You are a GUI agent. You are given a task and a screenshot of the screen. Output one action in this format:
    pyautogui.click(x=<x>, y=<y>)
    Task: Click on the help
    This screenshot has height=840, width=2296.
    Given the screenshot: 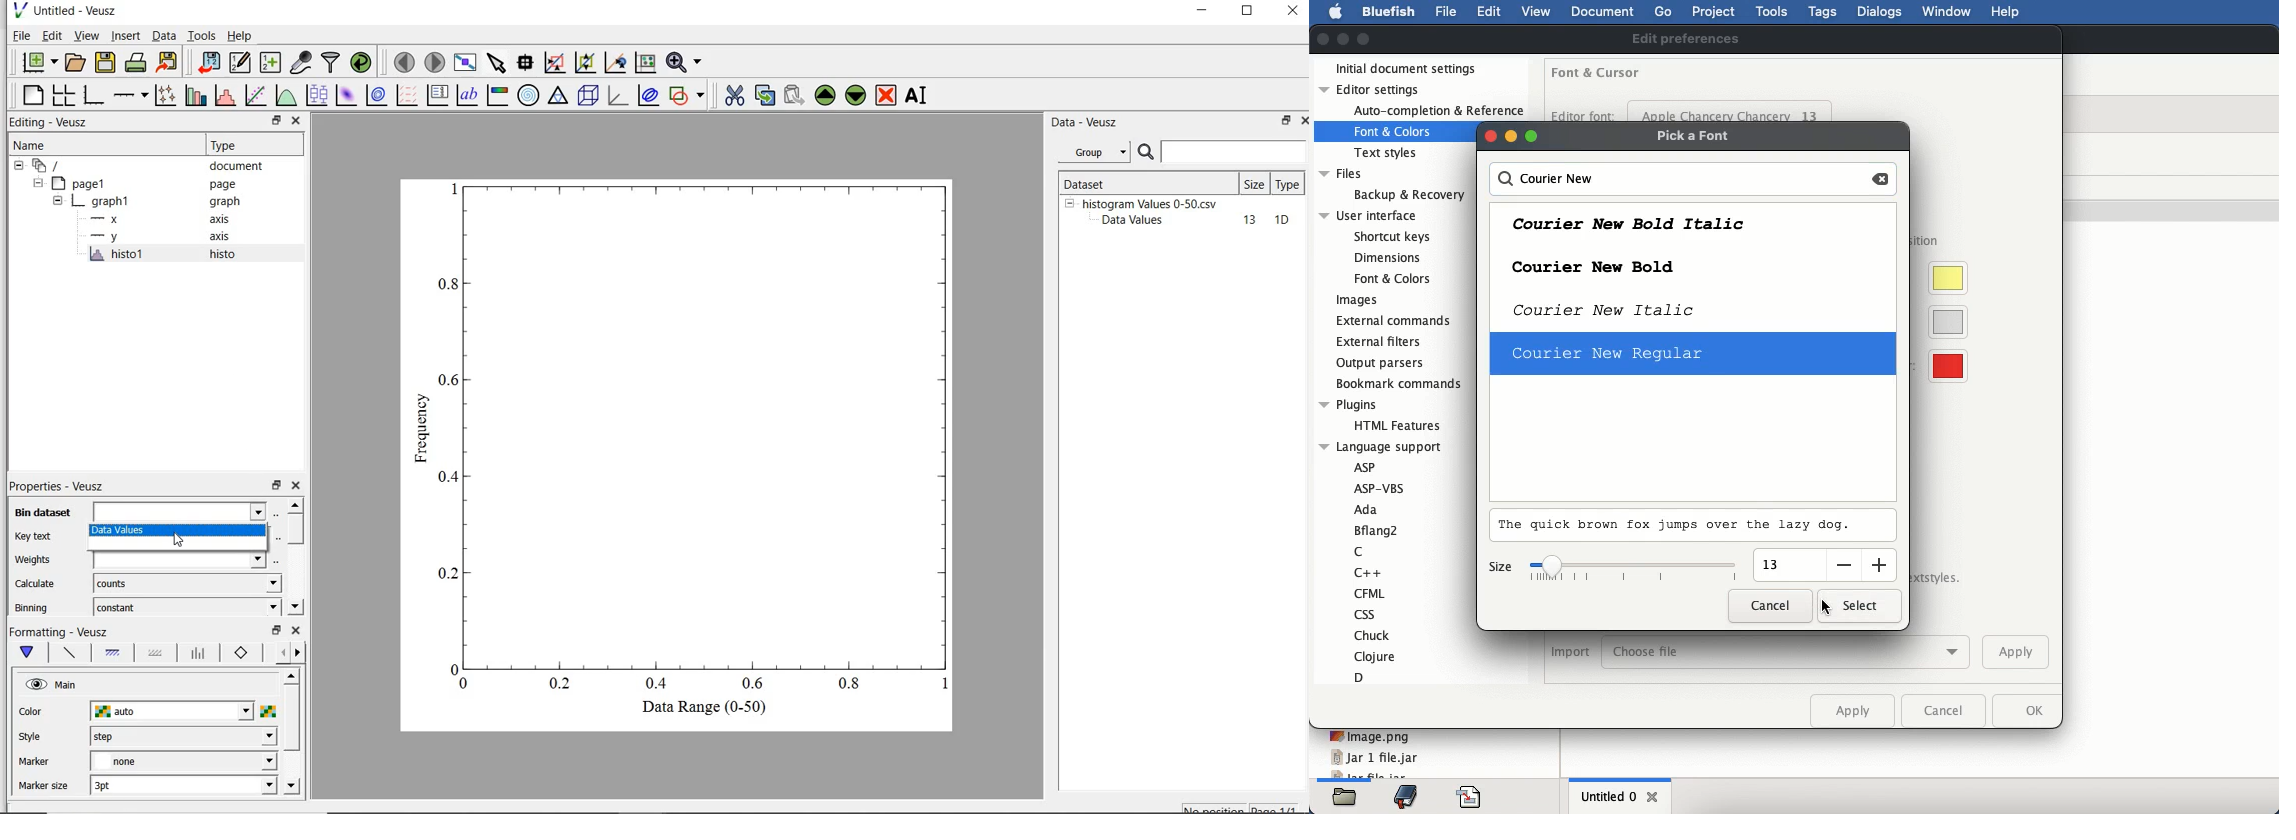 What is the action you would take?
    pyautogui.click(x=2005, y=12)
    